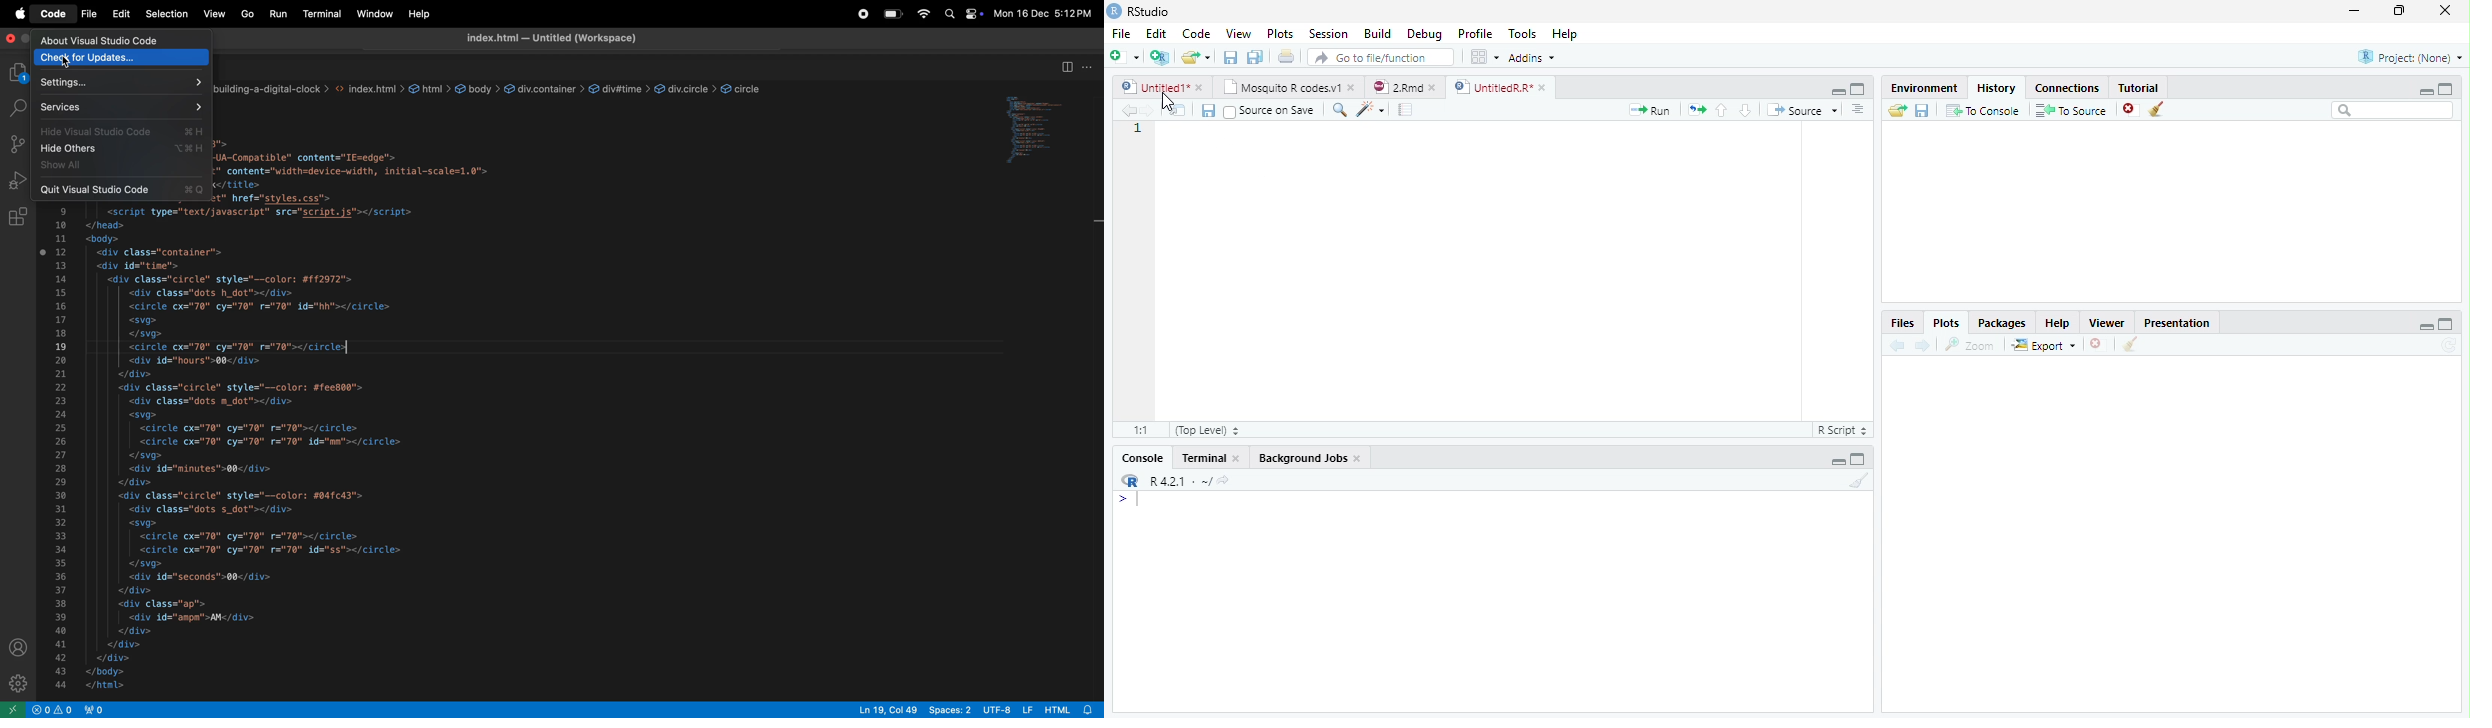 This screenshot has width=2492, height=728. I want to click on R Script, so click(1843, 430).